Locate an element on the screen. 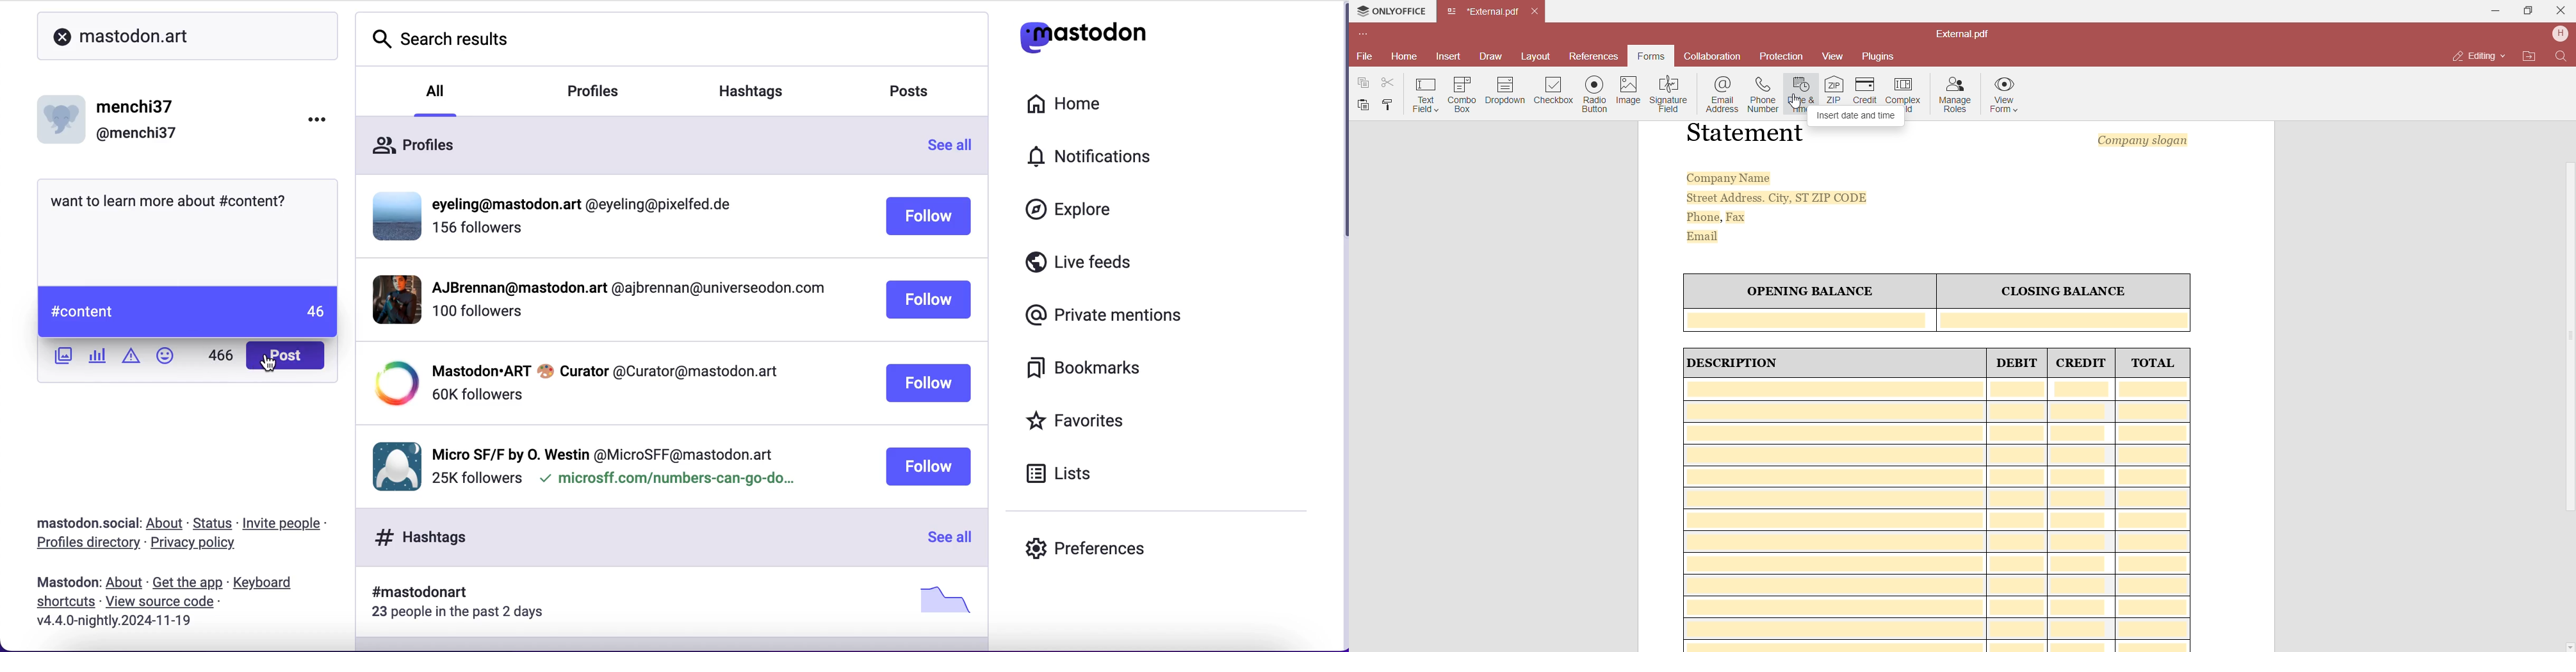 This screenshot has height=672, width=2576. Checkbox is located at coordinates (1553, 91).